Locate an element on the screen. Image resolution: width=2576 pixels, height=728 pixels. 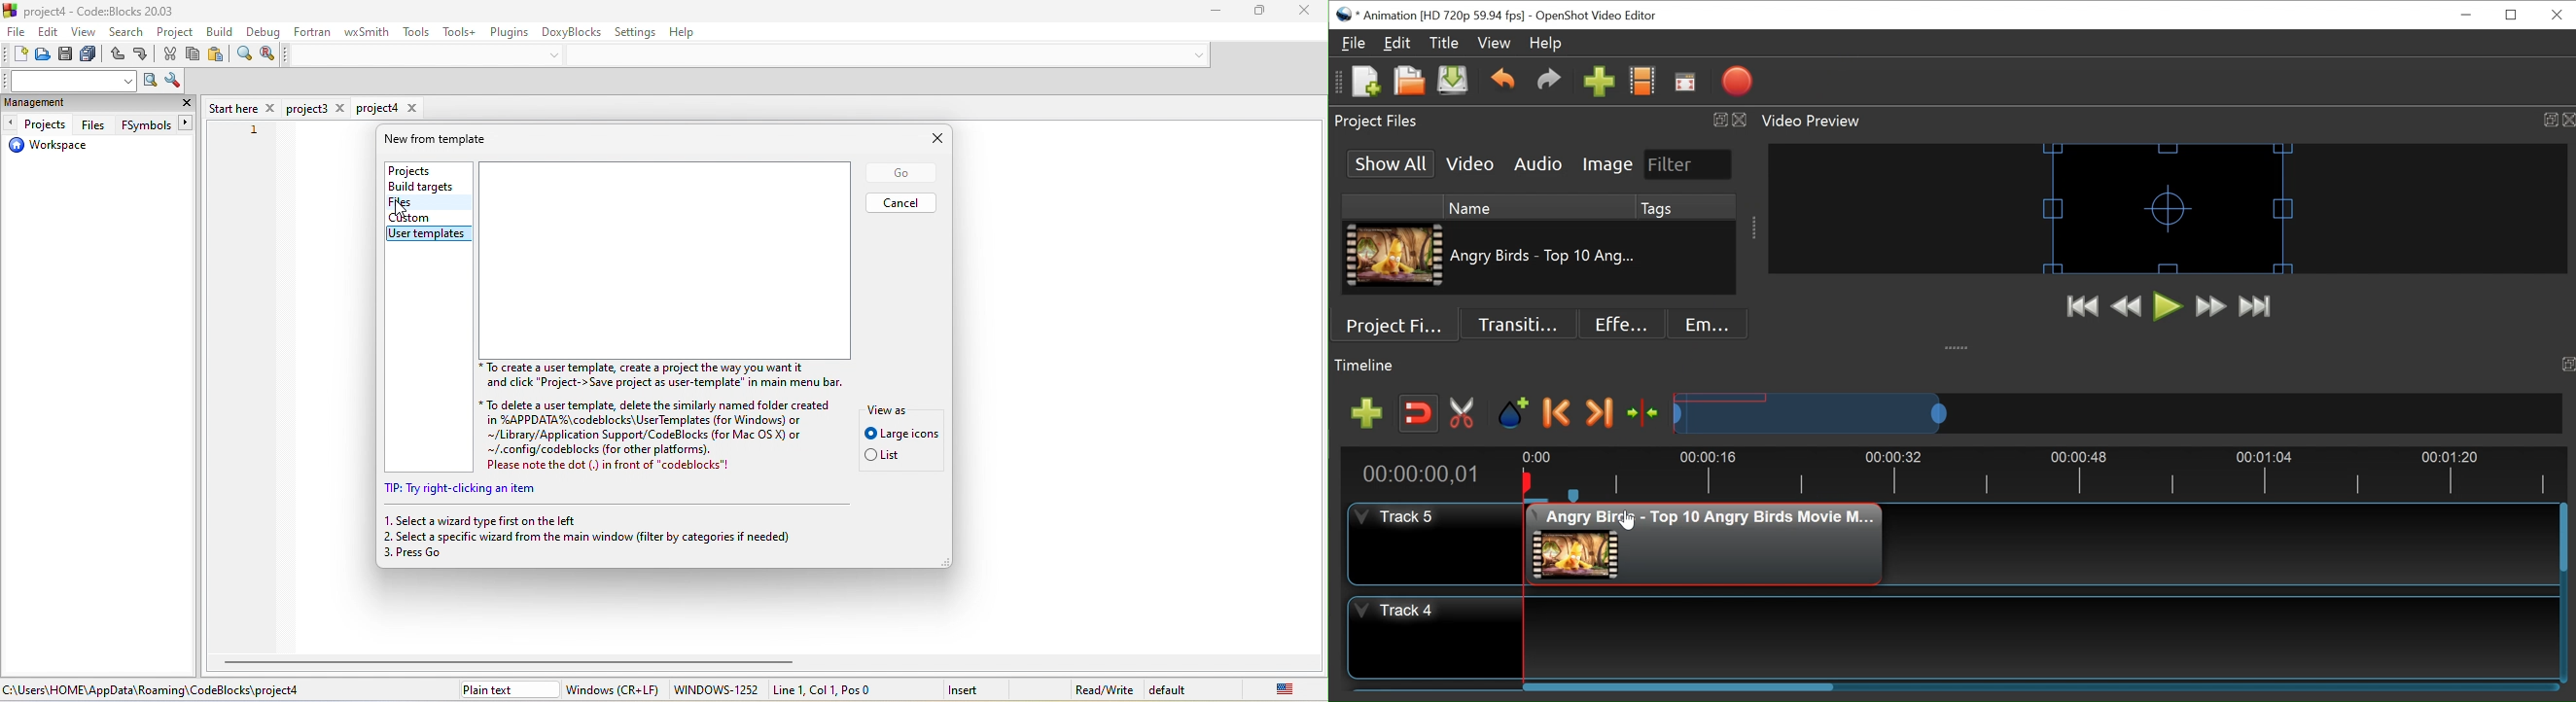
debug is located at coordinates (262, 33).